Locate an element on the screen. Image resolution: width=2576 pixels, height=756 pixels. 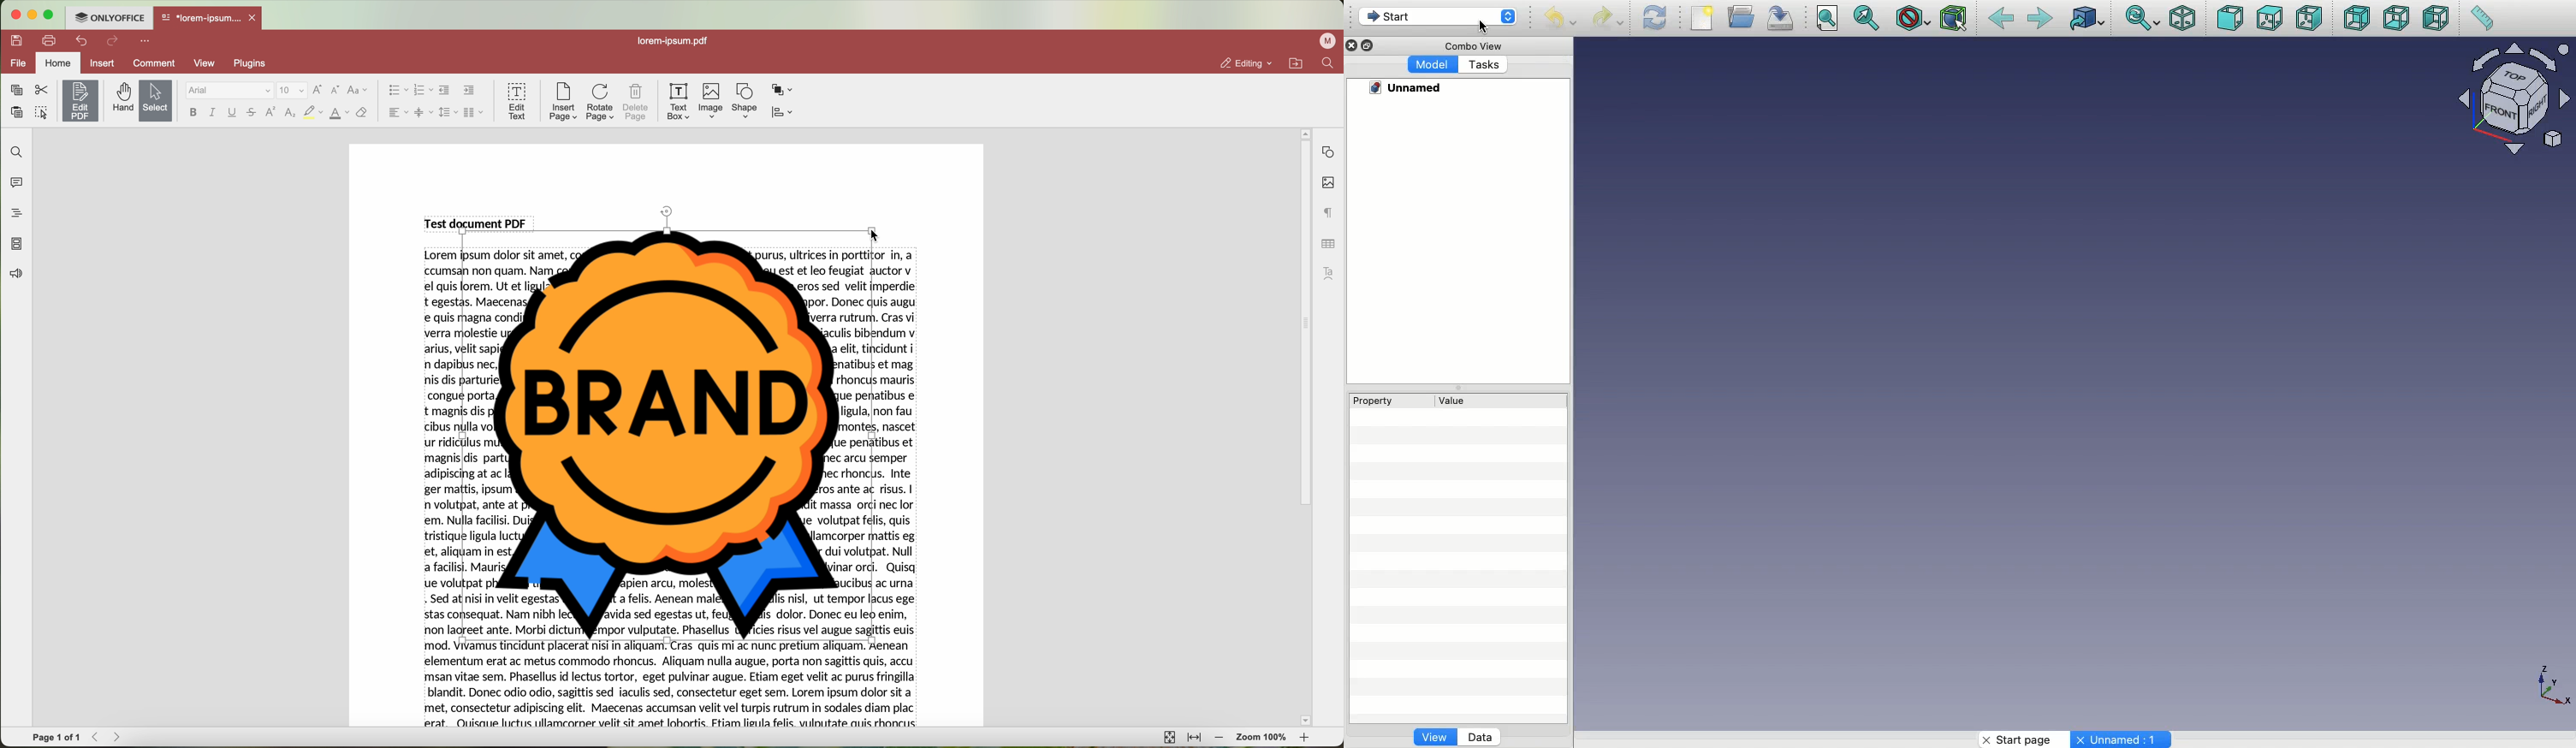
Sync view is located at coordinates (2142, 18).